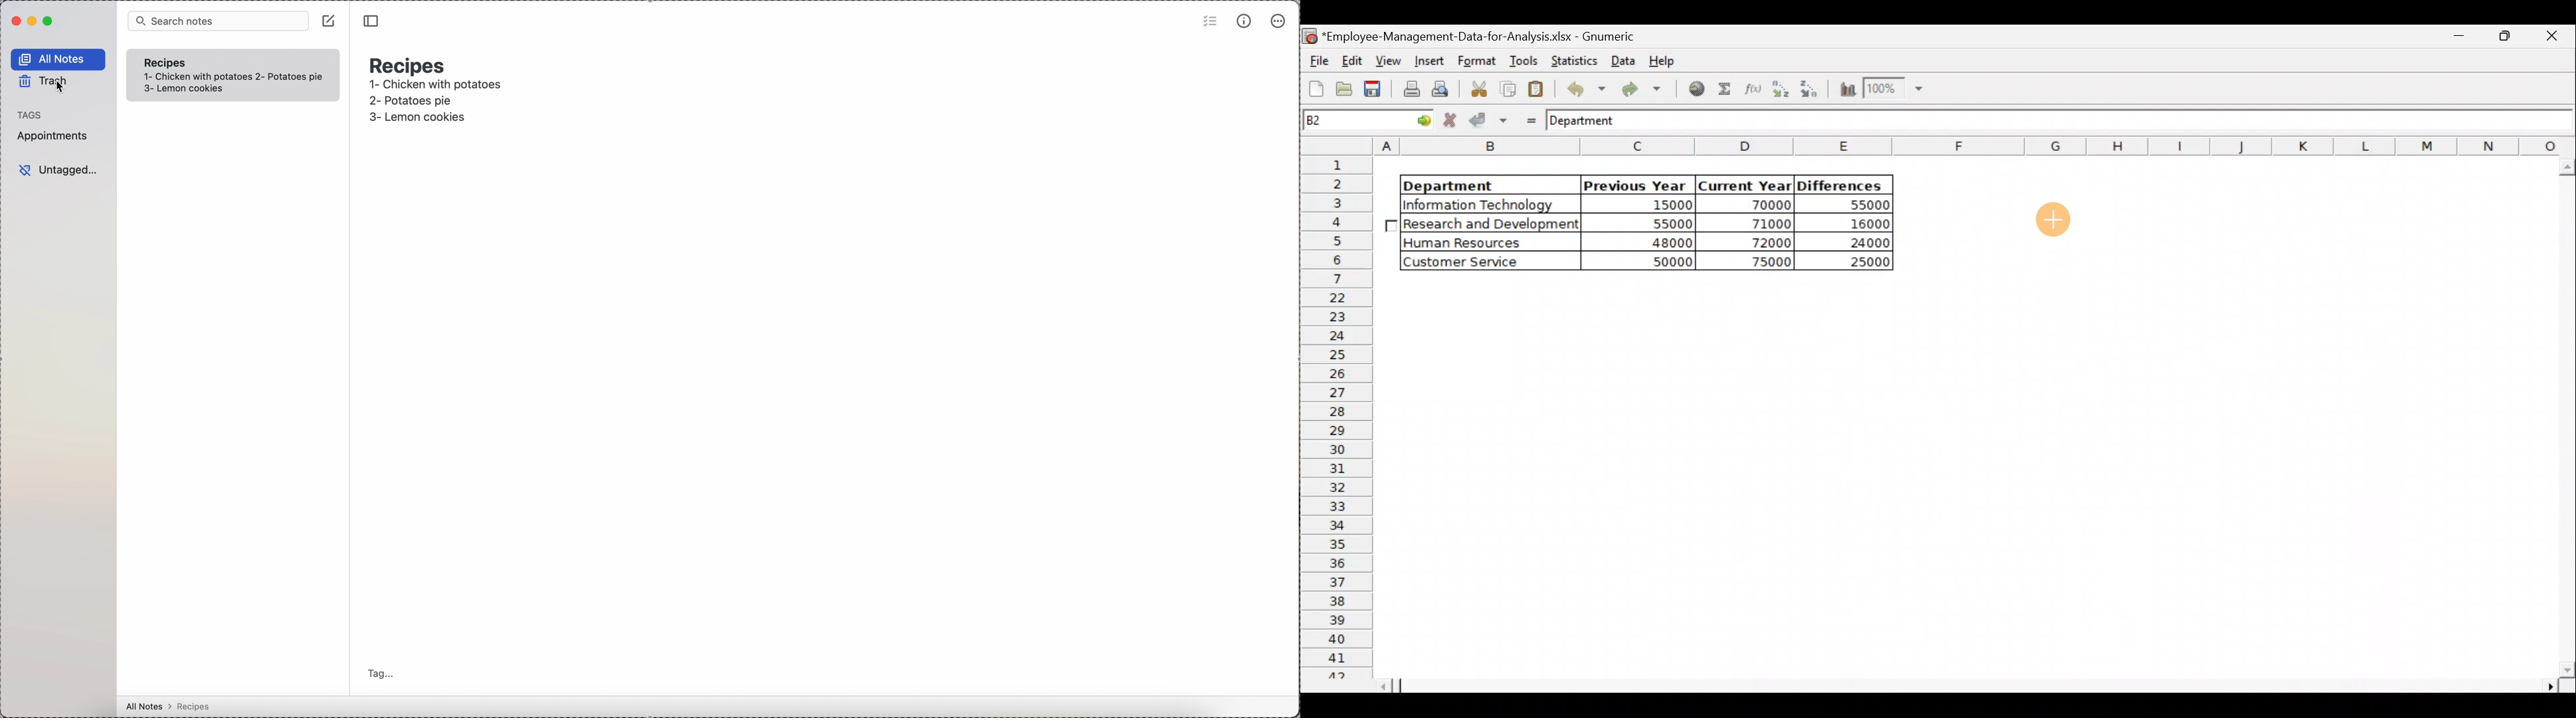 Image resolution: width=2576 pixels, height=728 pixels. I want to click on Undo last action, so click(1584, 88).